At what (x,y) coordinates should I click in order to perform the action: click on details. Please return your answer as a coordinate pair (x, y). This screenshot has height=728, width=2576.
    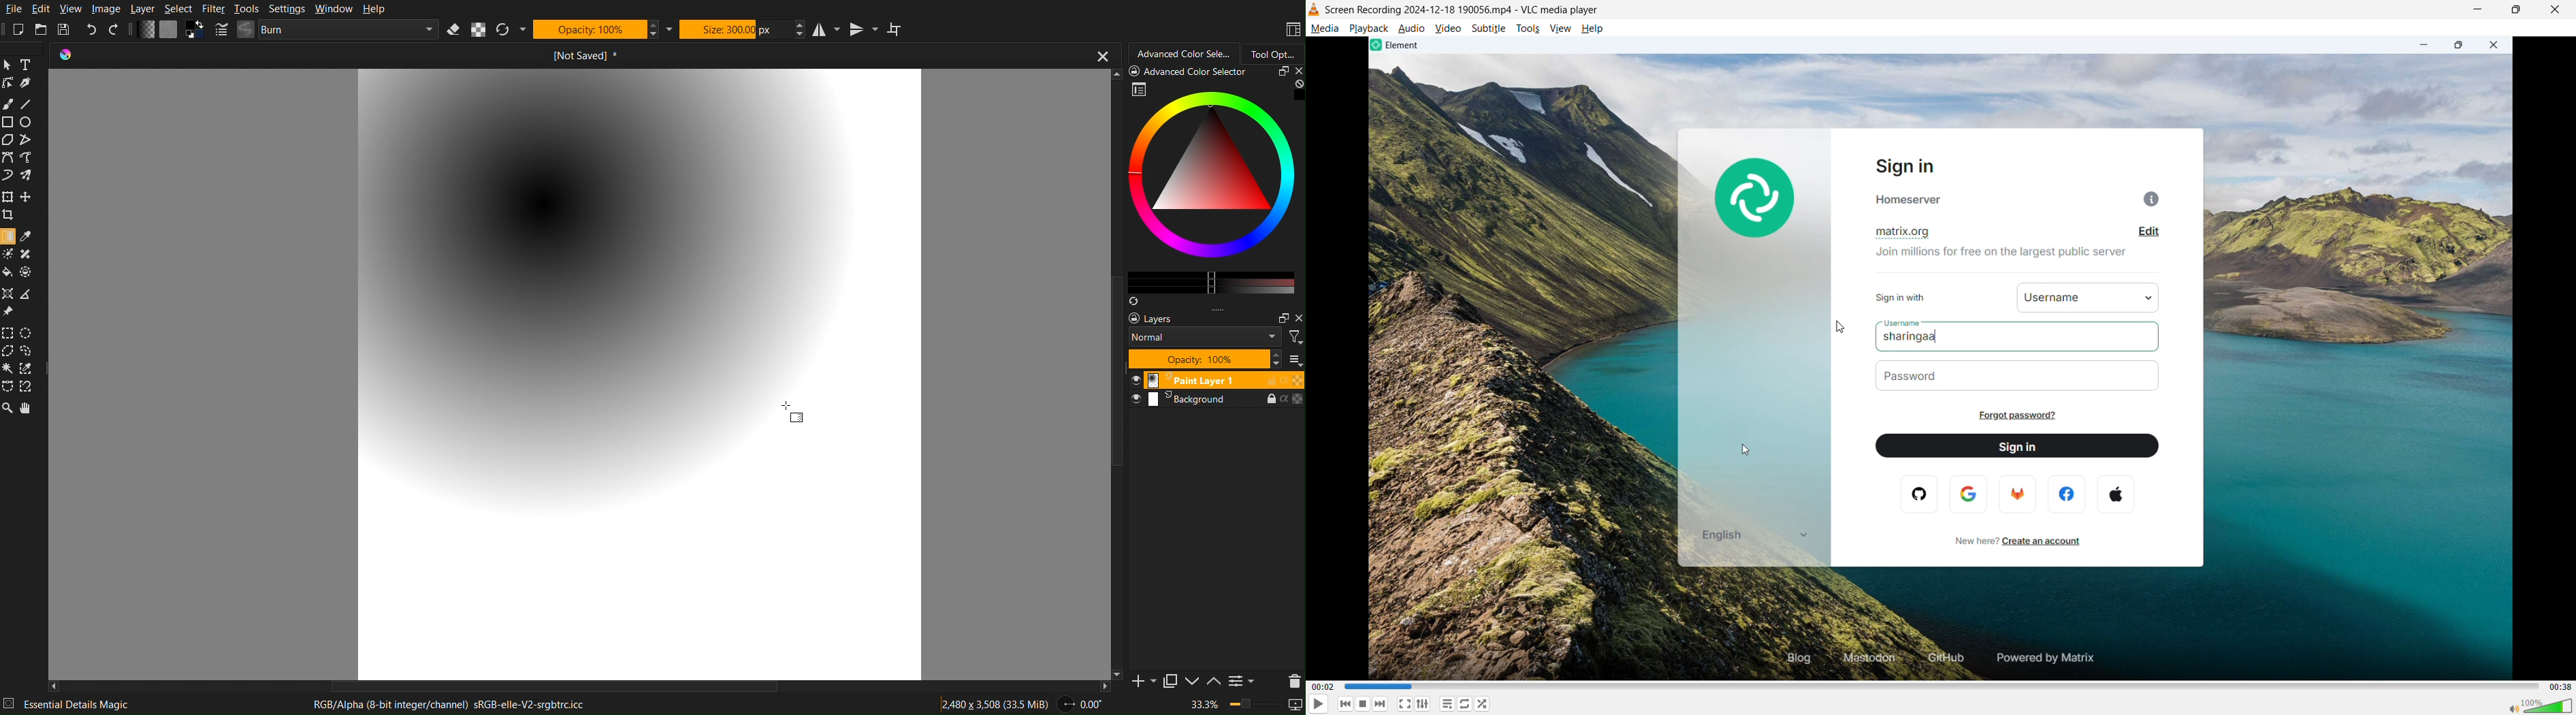
    Looking at the image, I should click on (11, 703).